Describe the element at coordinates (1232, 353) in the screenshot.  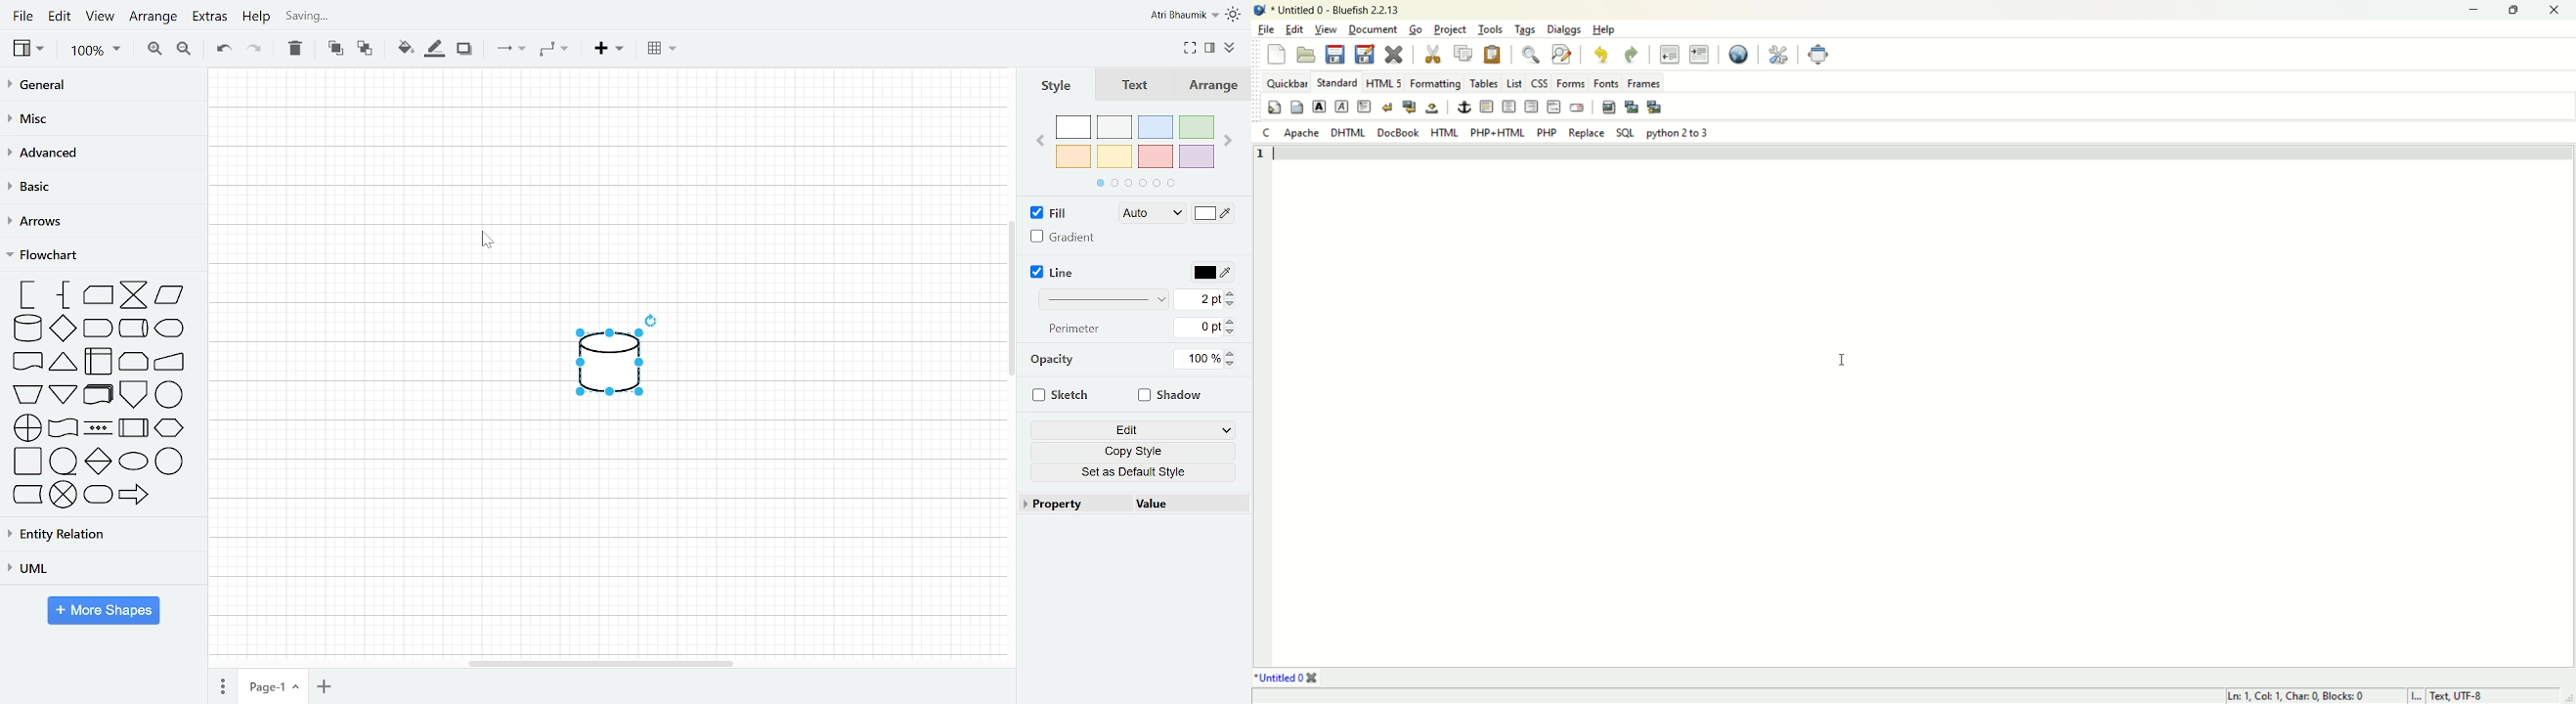
I see `Increase opacity` at that location.